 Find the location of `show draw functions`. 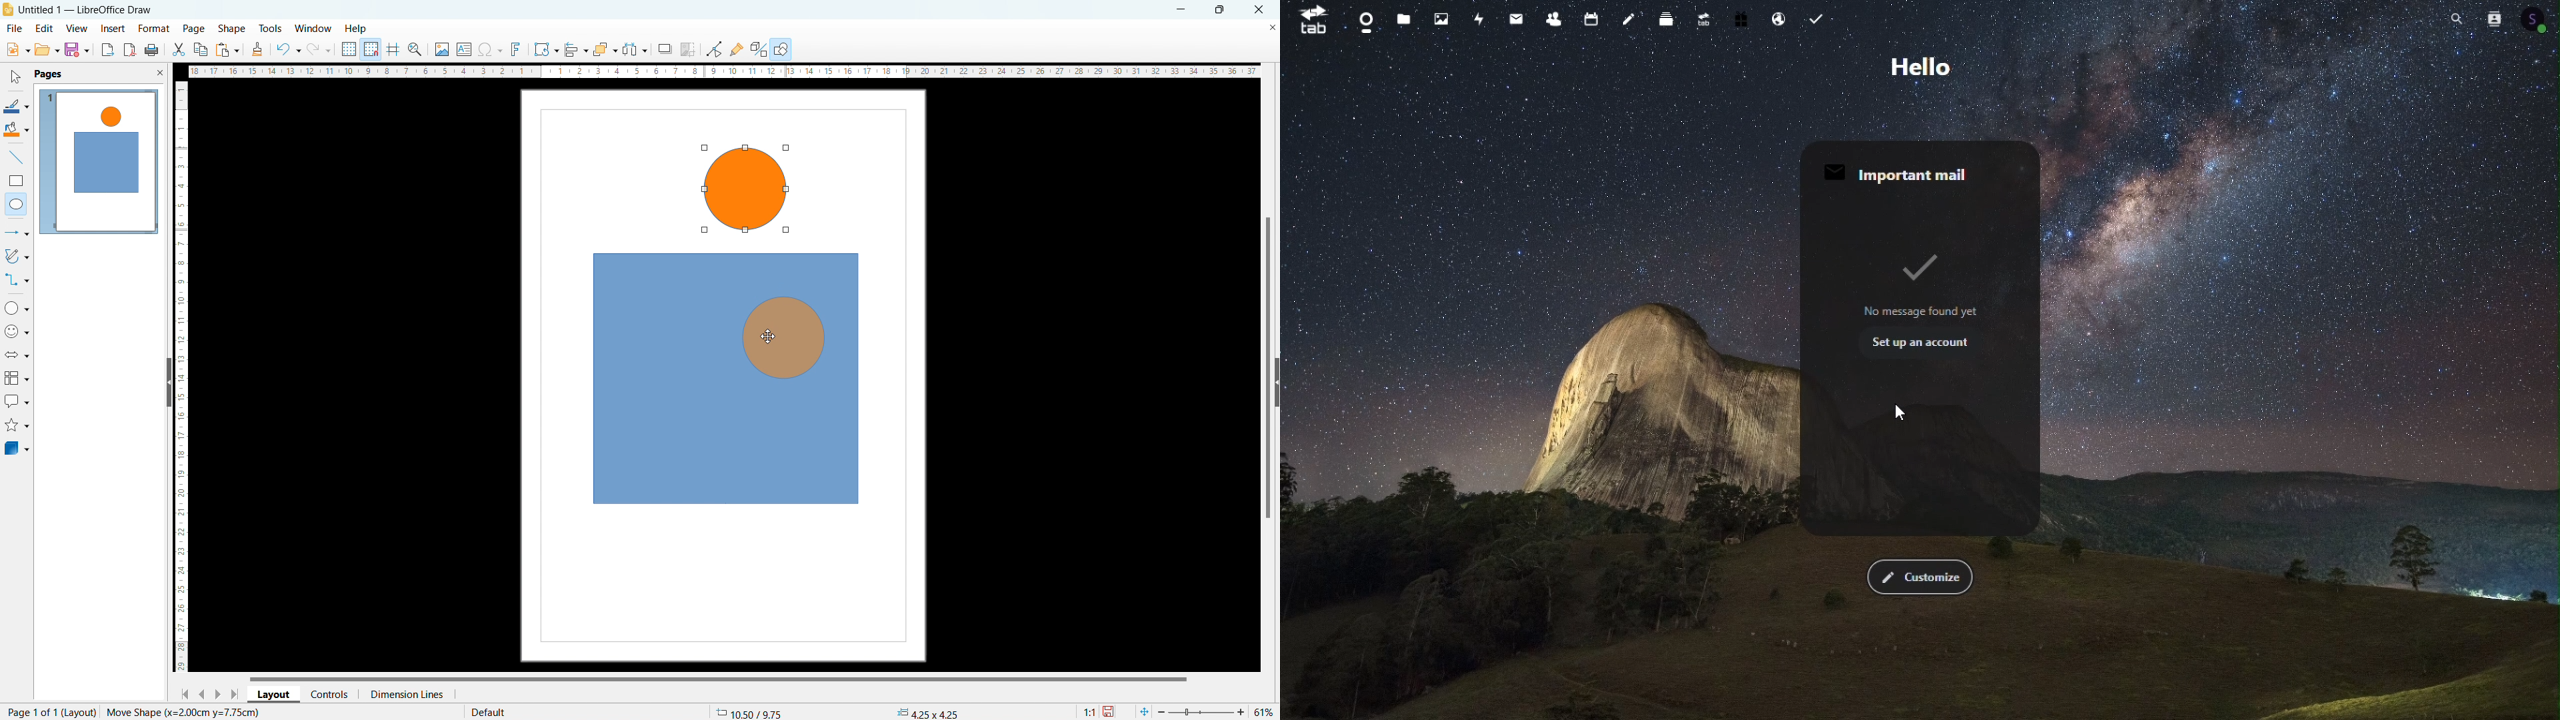

show draw functions is located at coordinates (782, 50).